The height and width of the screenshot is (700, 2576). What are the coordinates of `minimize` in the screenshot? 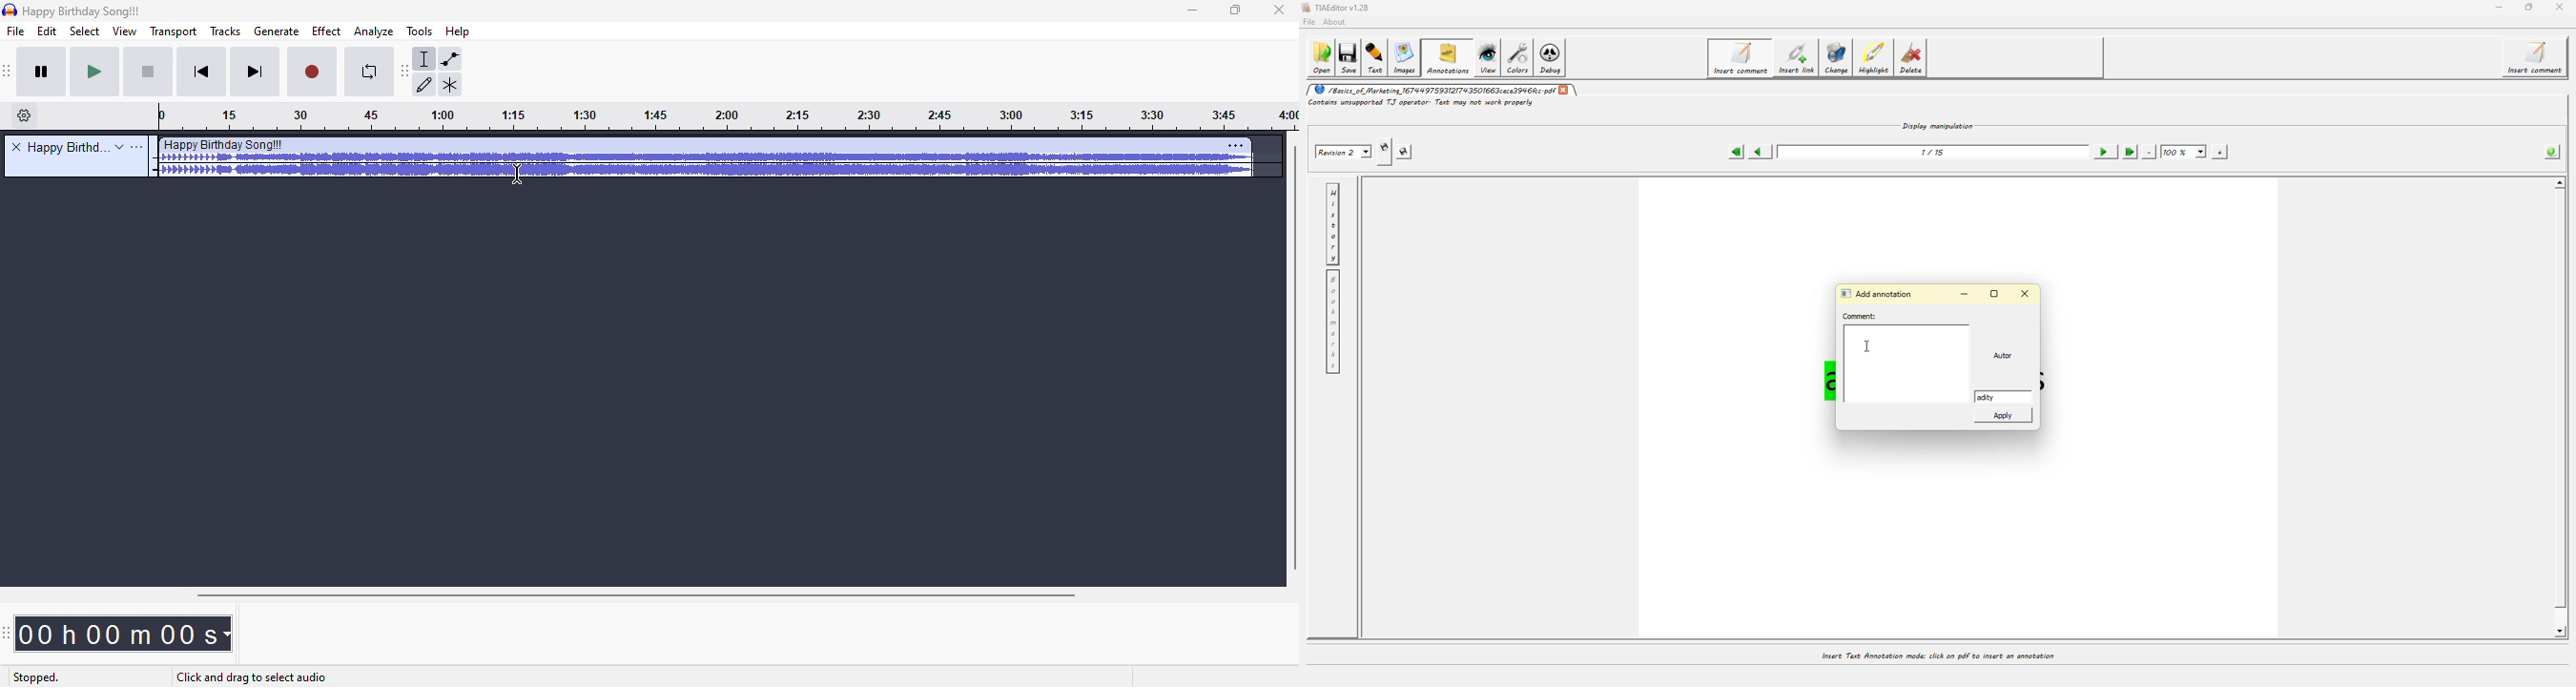 It's located at (1968, 296).